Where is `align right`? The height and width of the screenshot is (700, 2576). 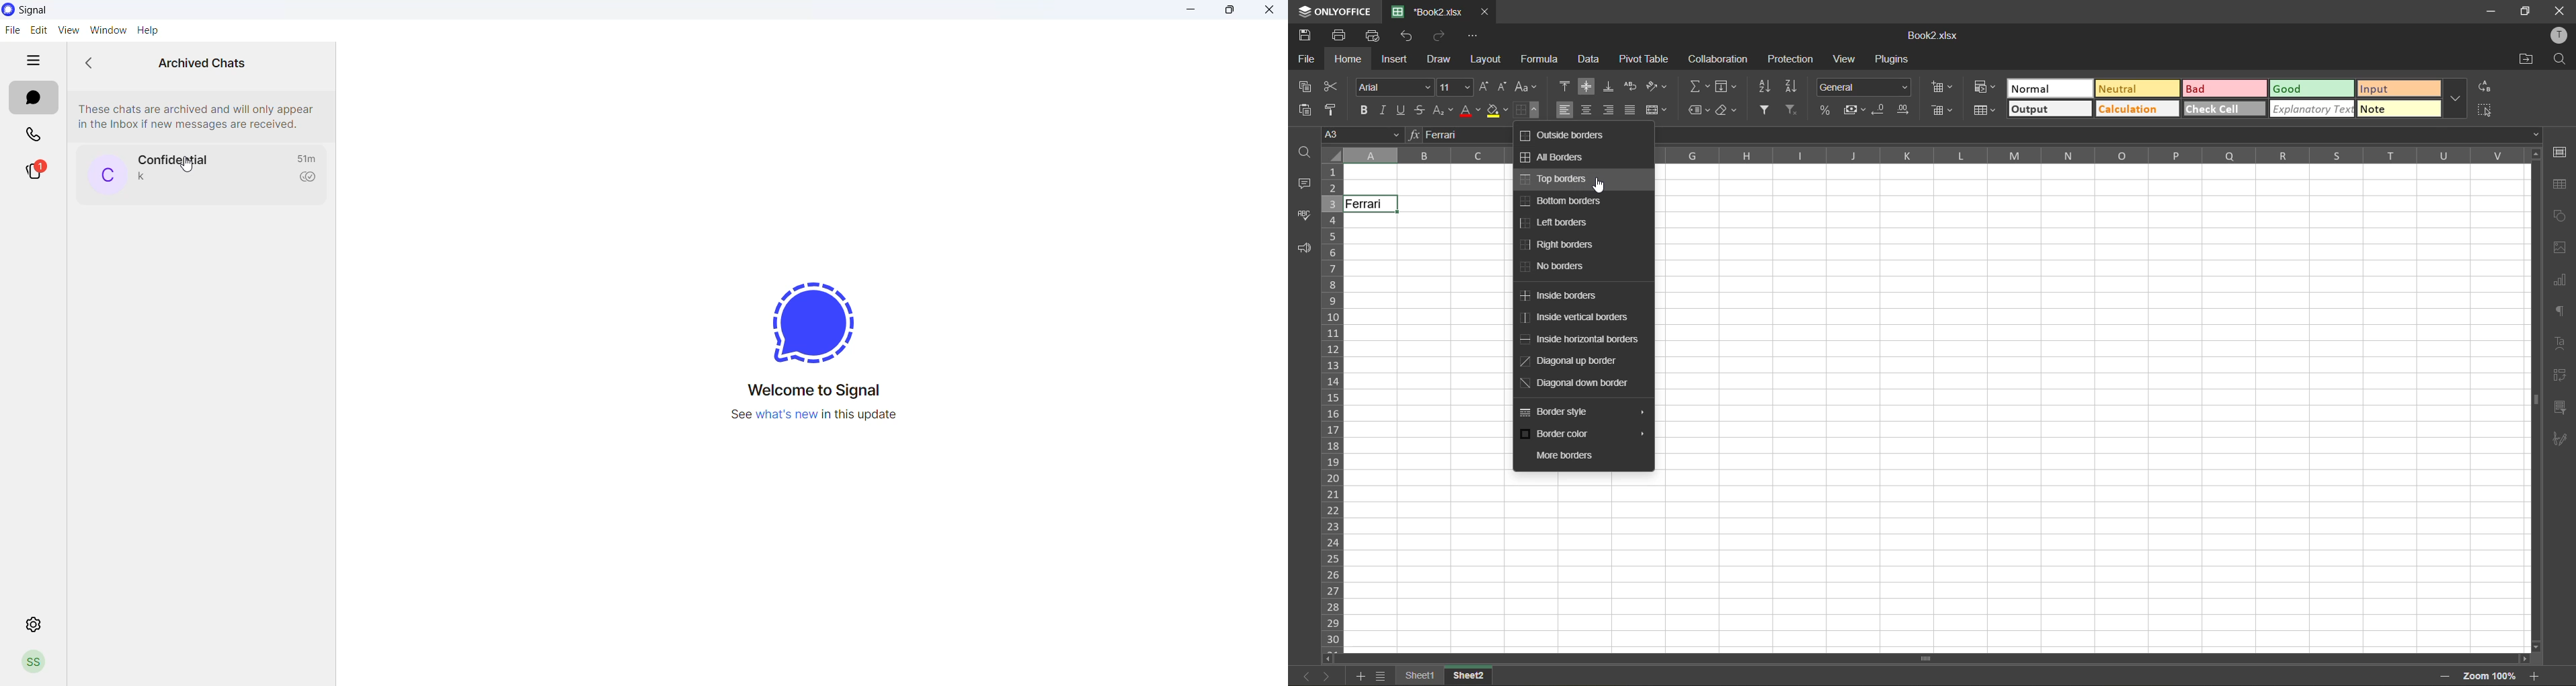 align right is located at coordinates (1609, 111).